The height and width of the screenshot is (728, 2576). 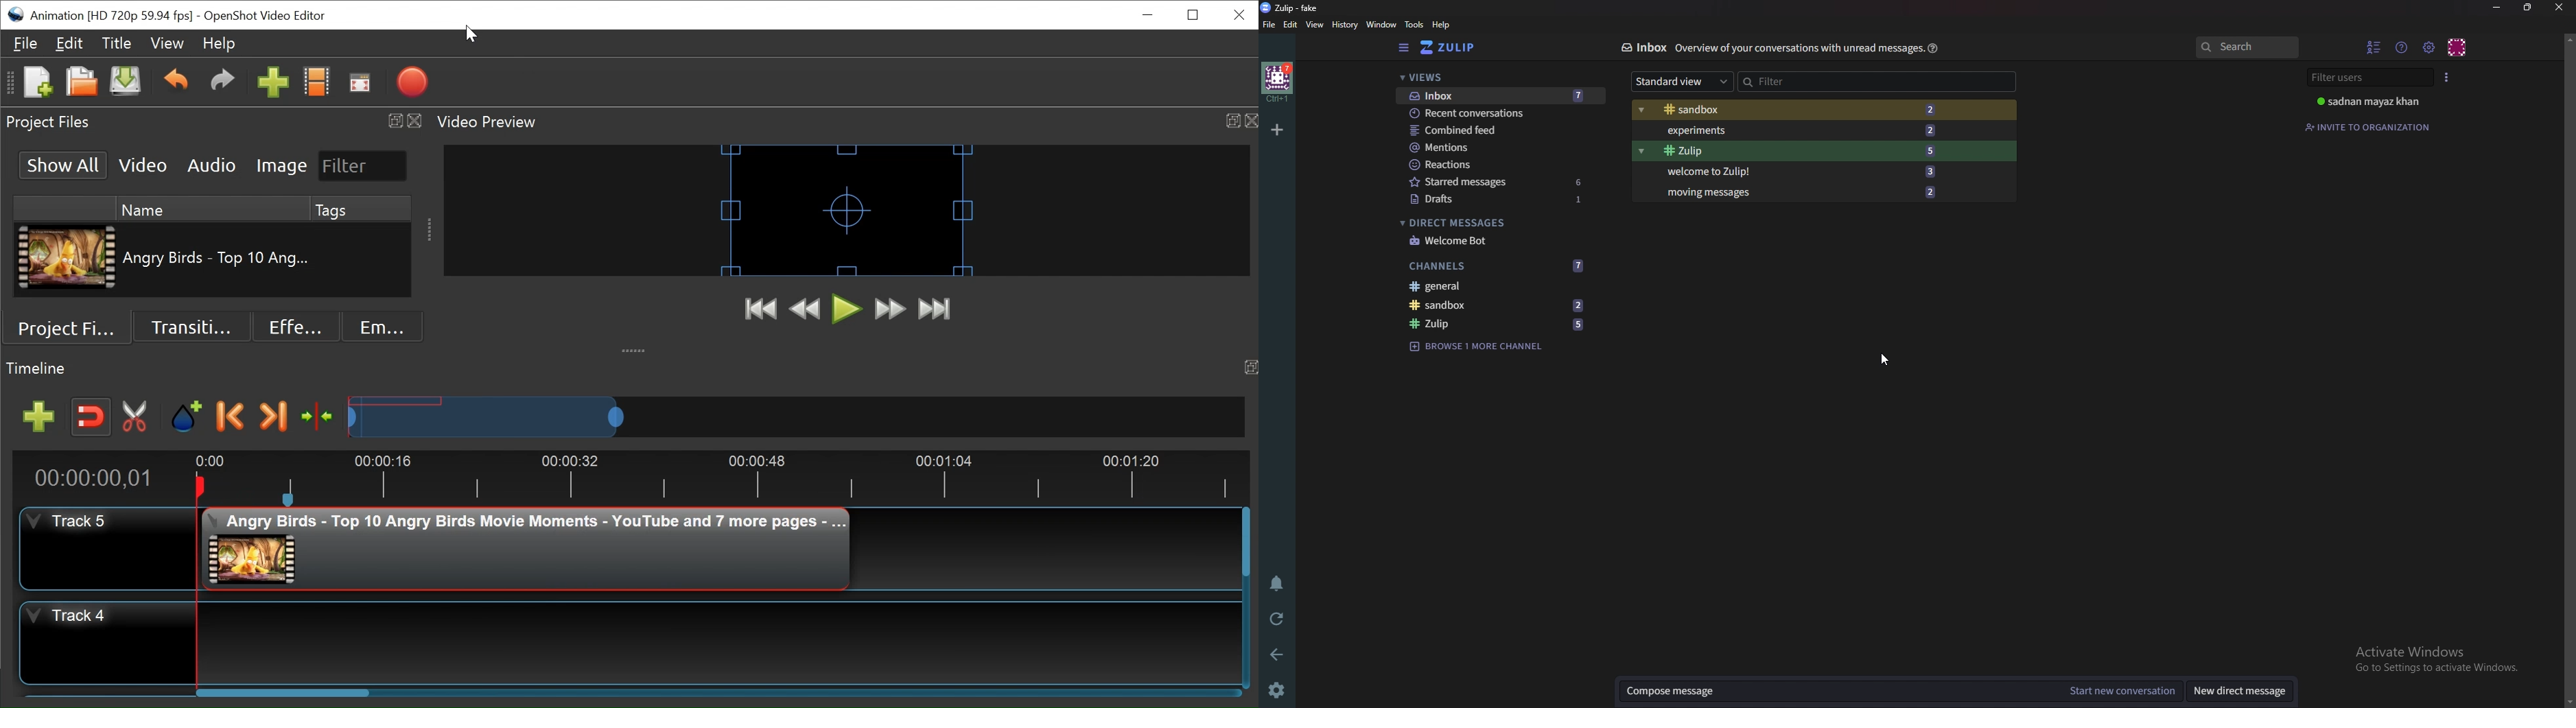 I want to click on home, so click(x=1278, y=83).